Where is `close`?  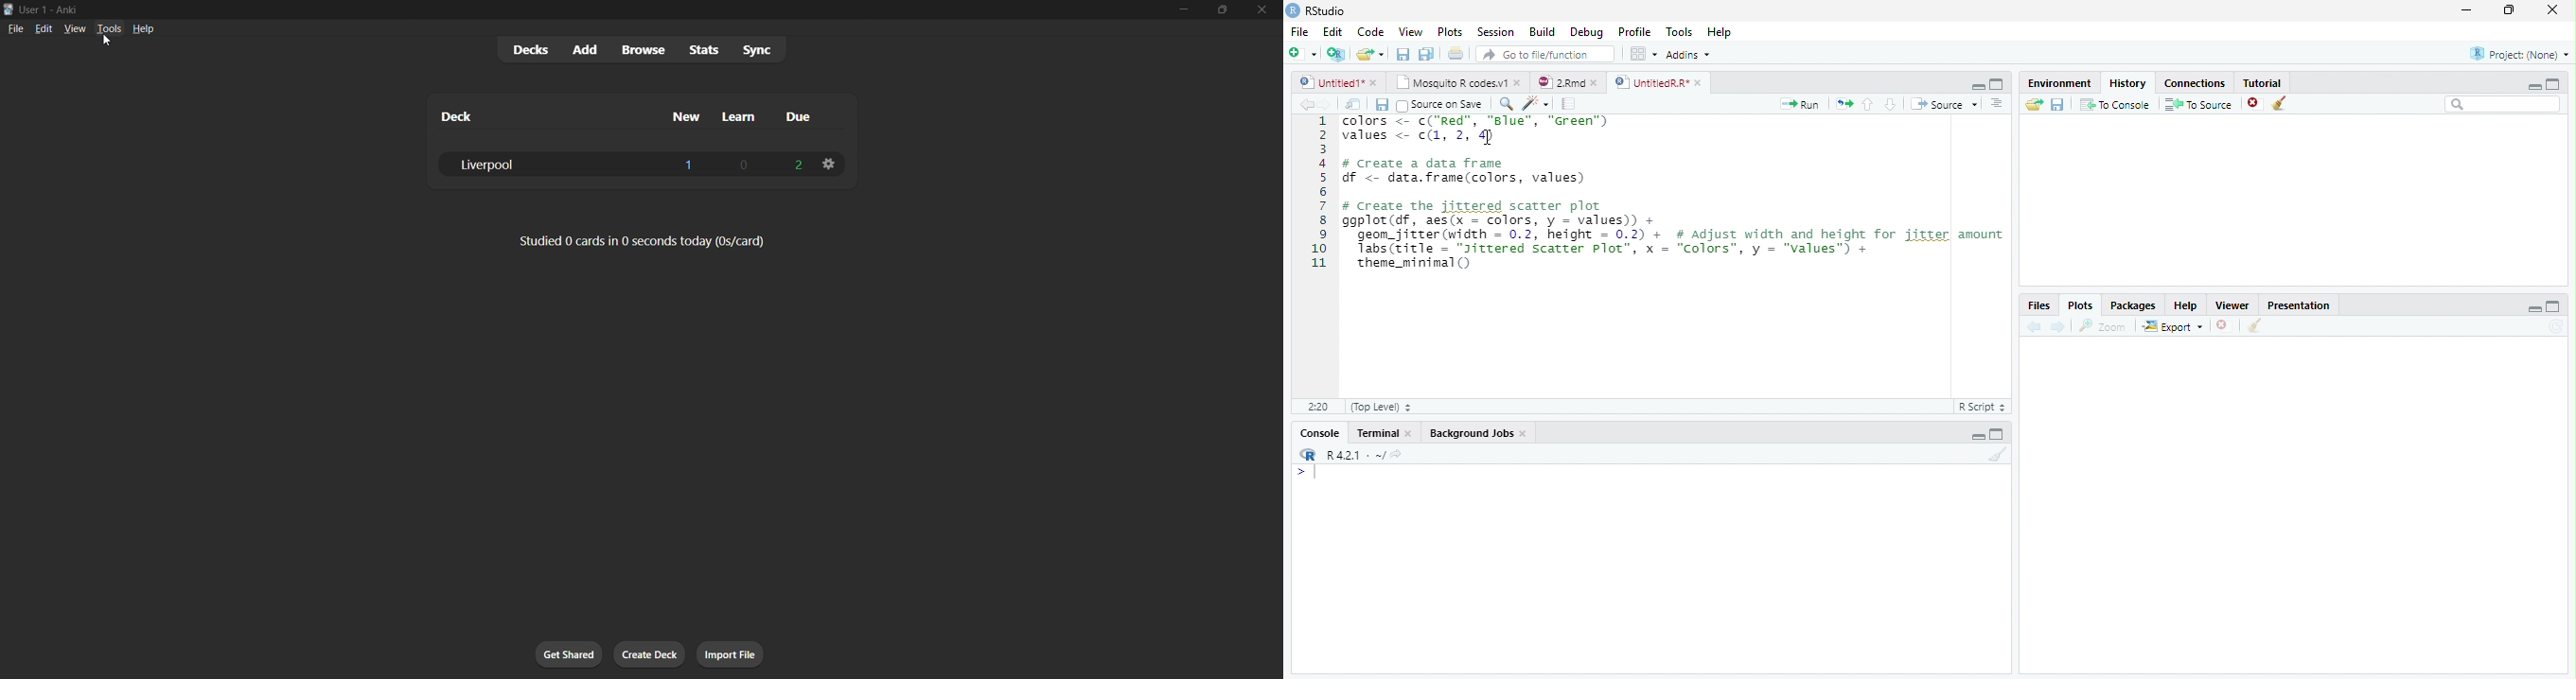
close is located at coordinates (1698, 83).